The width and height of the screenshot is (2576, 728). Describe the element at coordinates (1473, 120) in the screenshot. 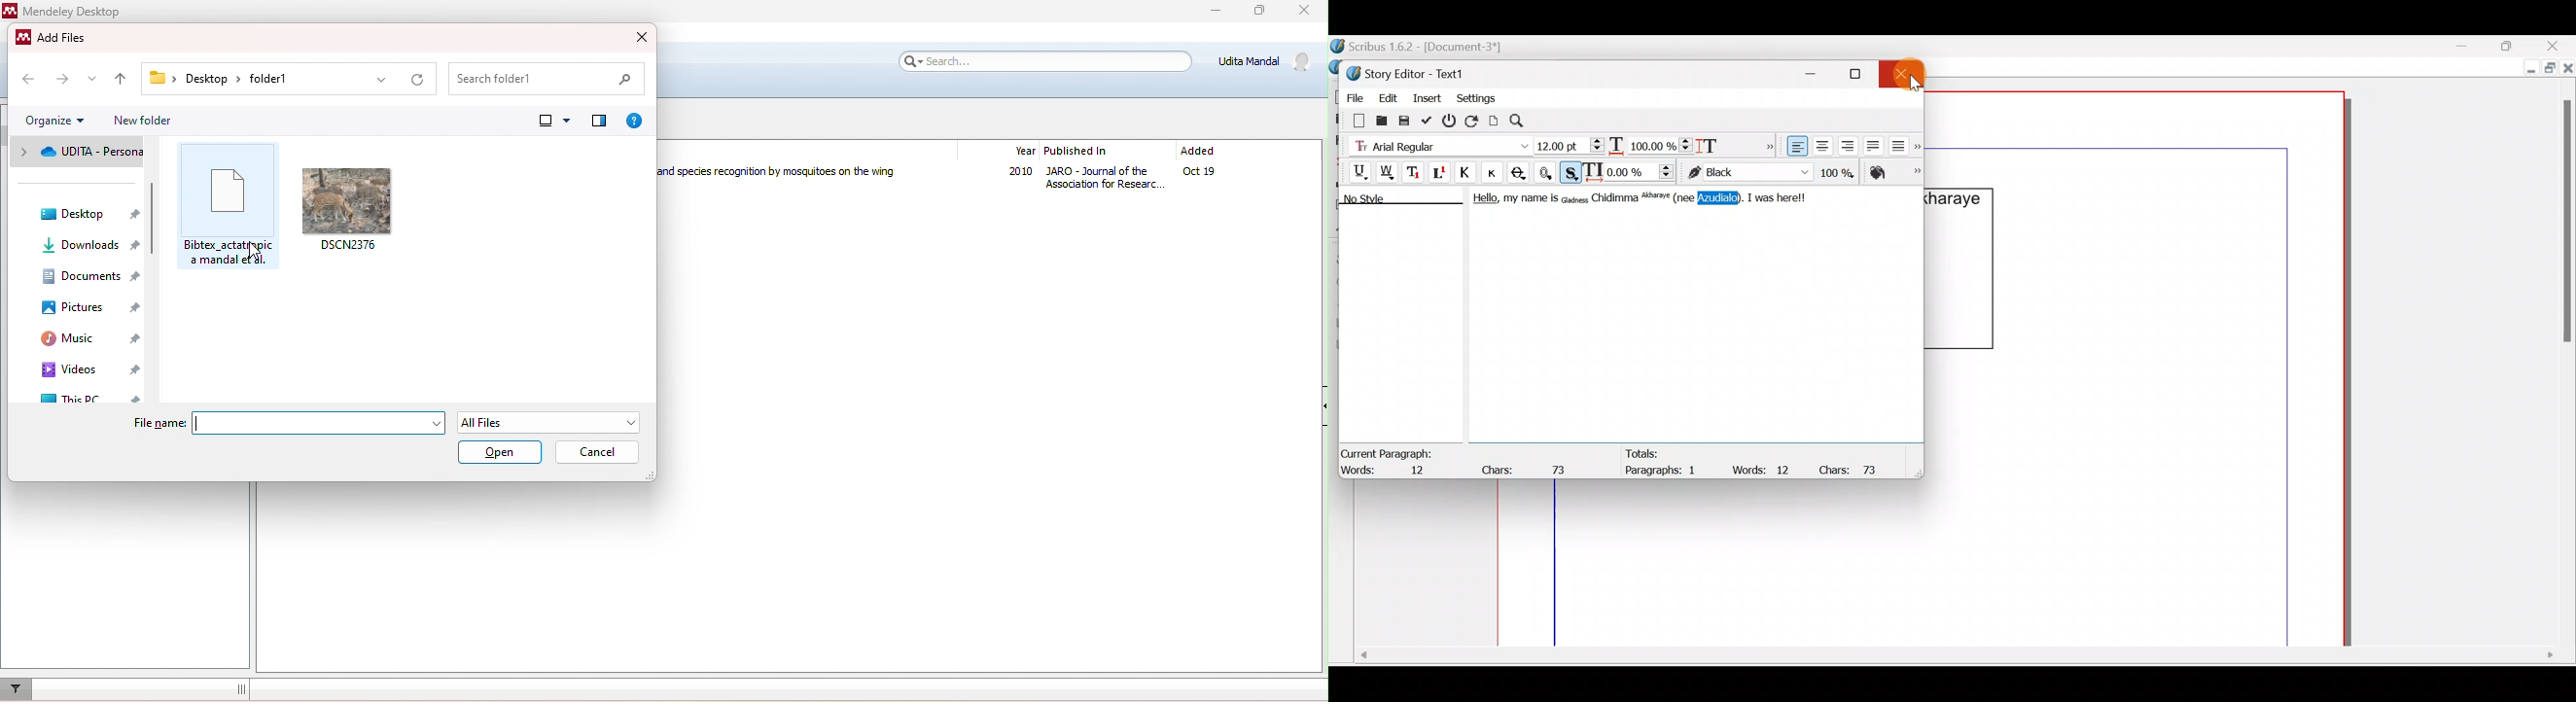

I see `Reload text from frame` at that location.